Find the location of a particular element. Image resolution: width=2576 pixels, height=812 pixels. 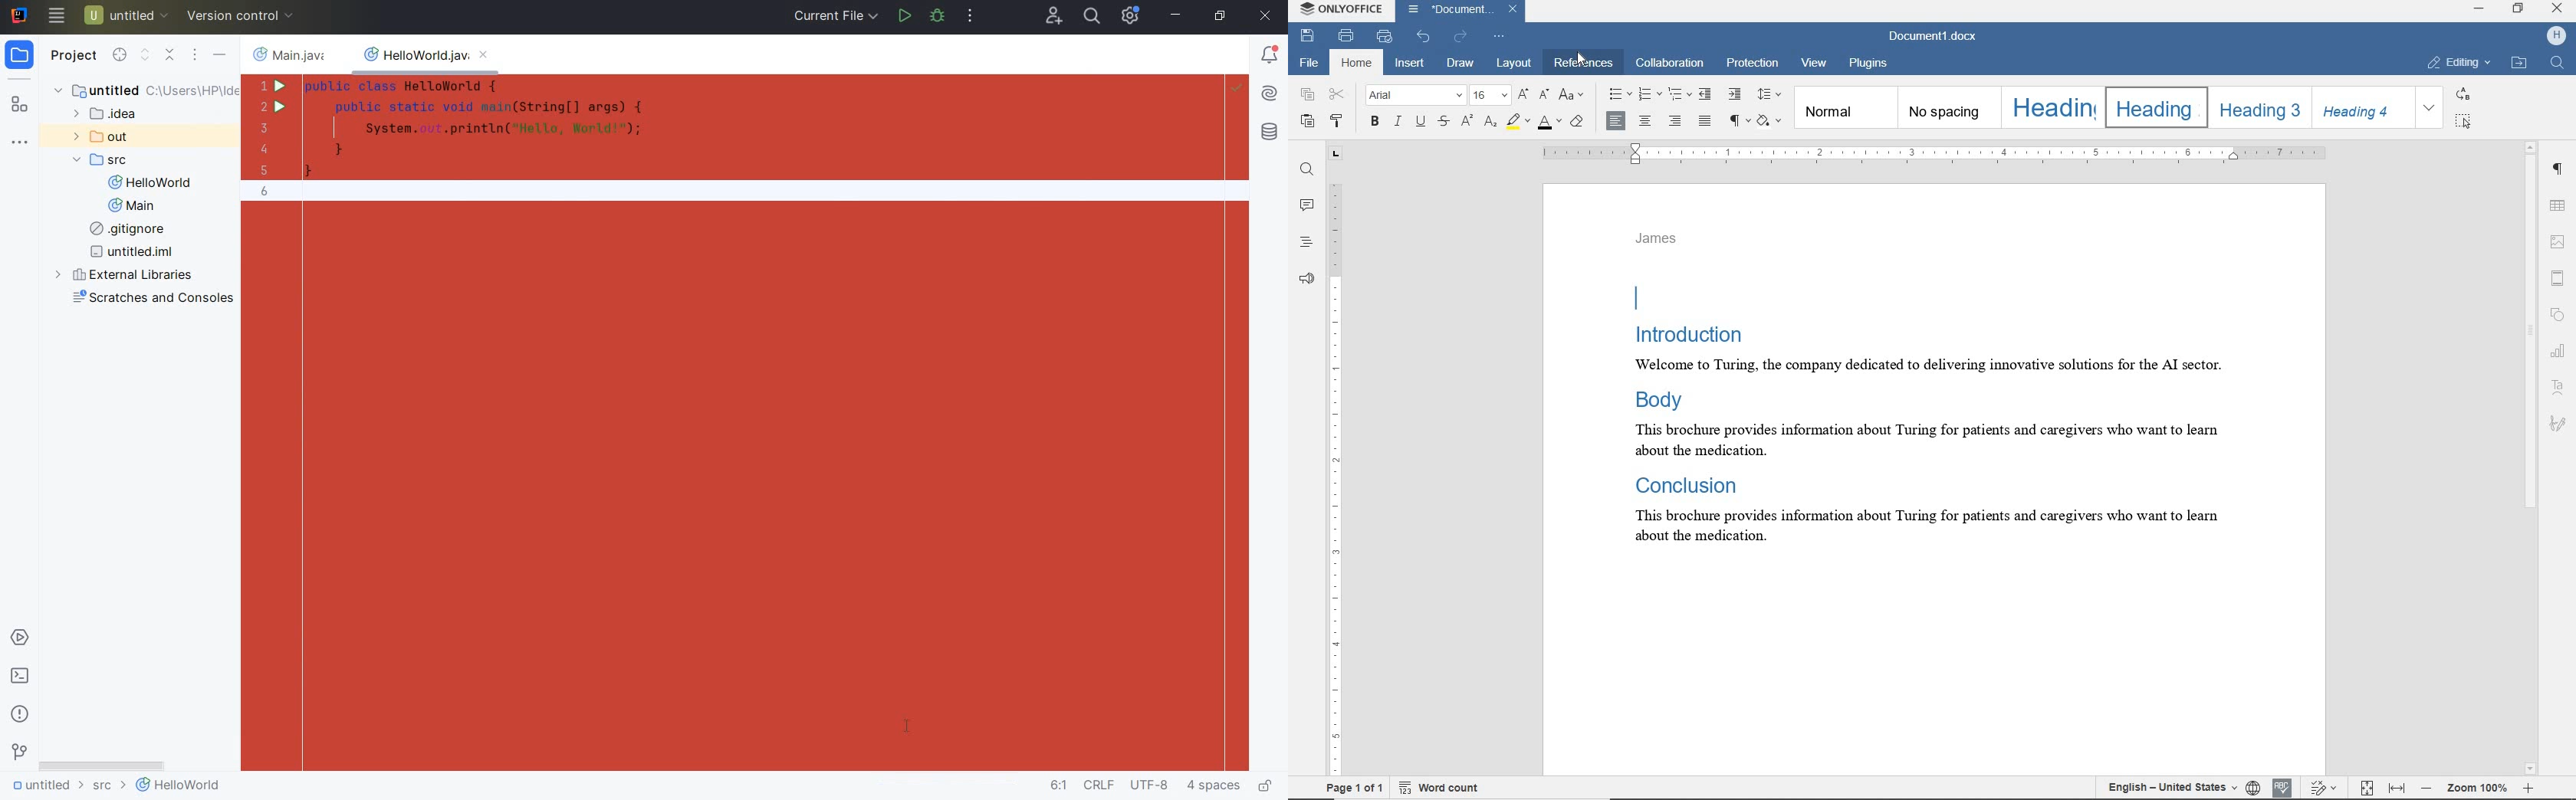

clear style is located at coordinates (1579, 125).